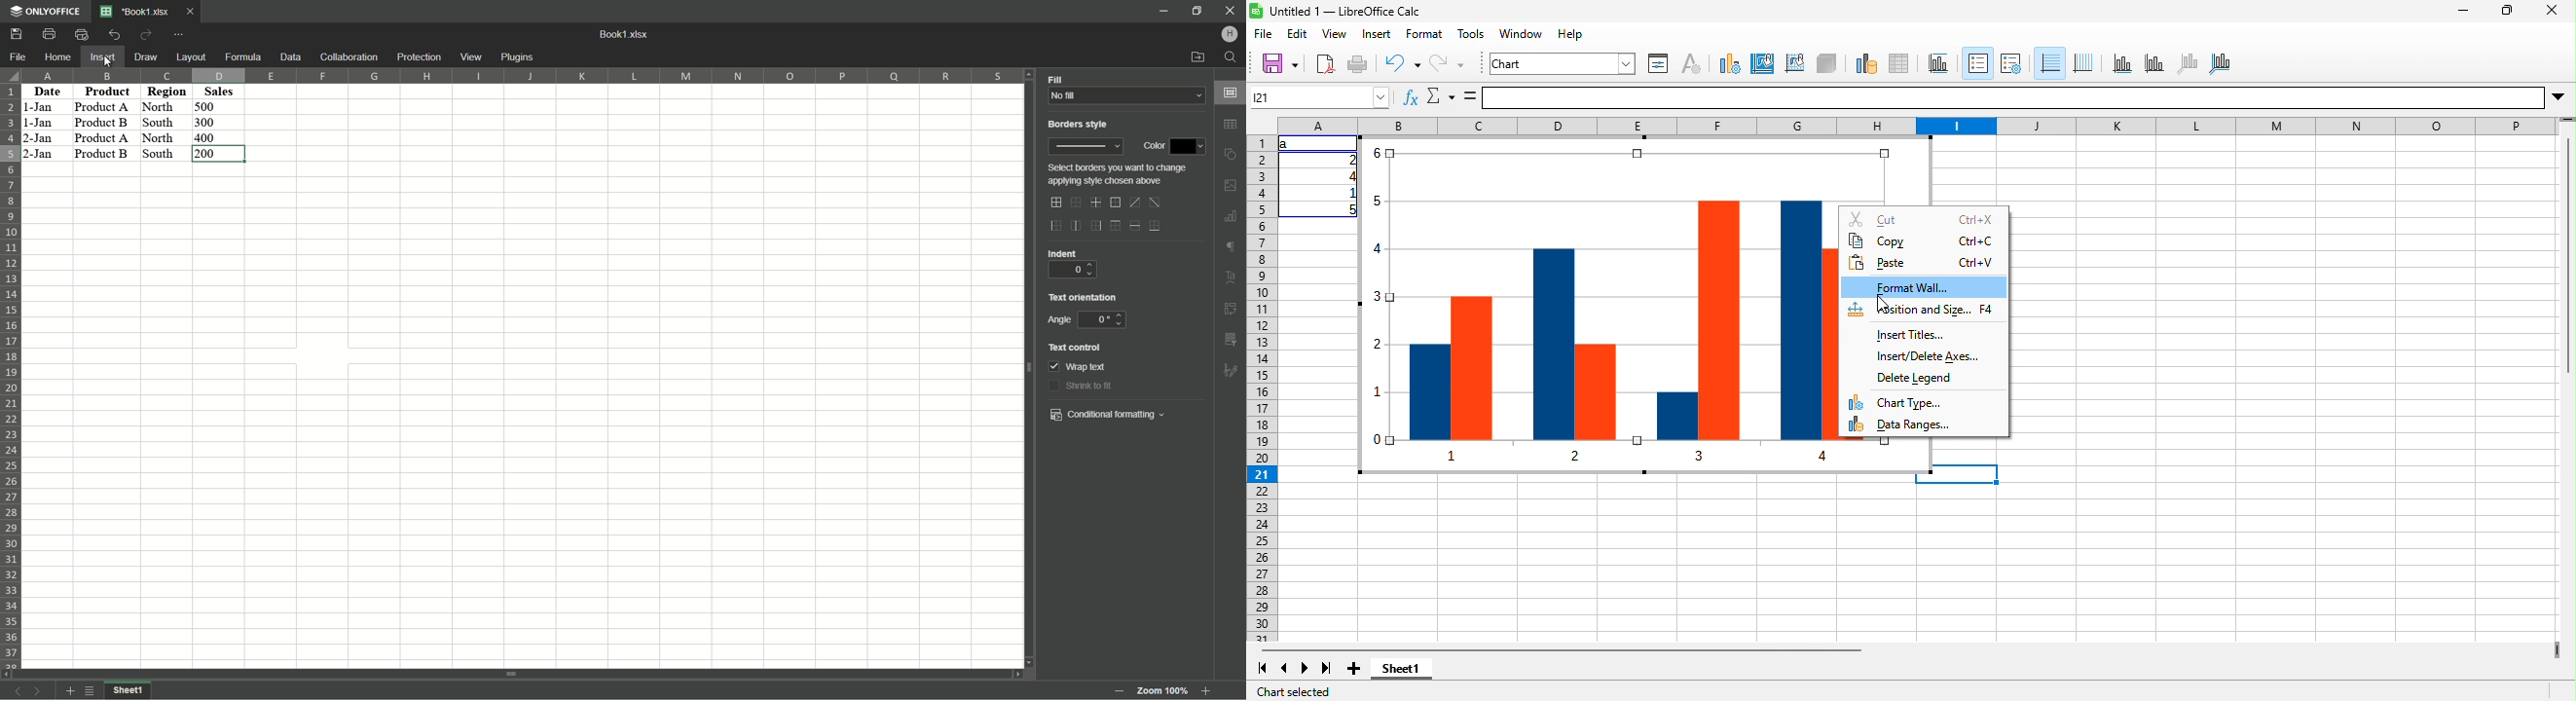 Image resolution: width=2576 pixels, height=728 pixels. What do you see at coordinates (1162, 687) in the screenshot?
I see `zoom 100%` at bounding box center [1162, 687].